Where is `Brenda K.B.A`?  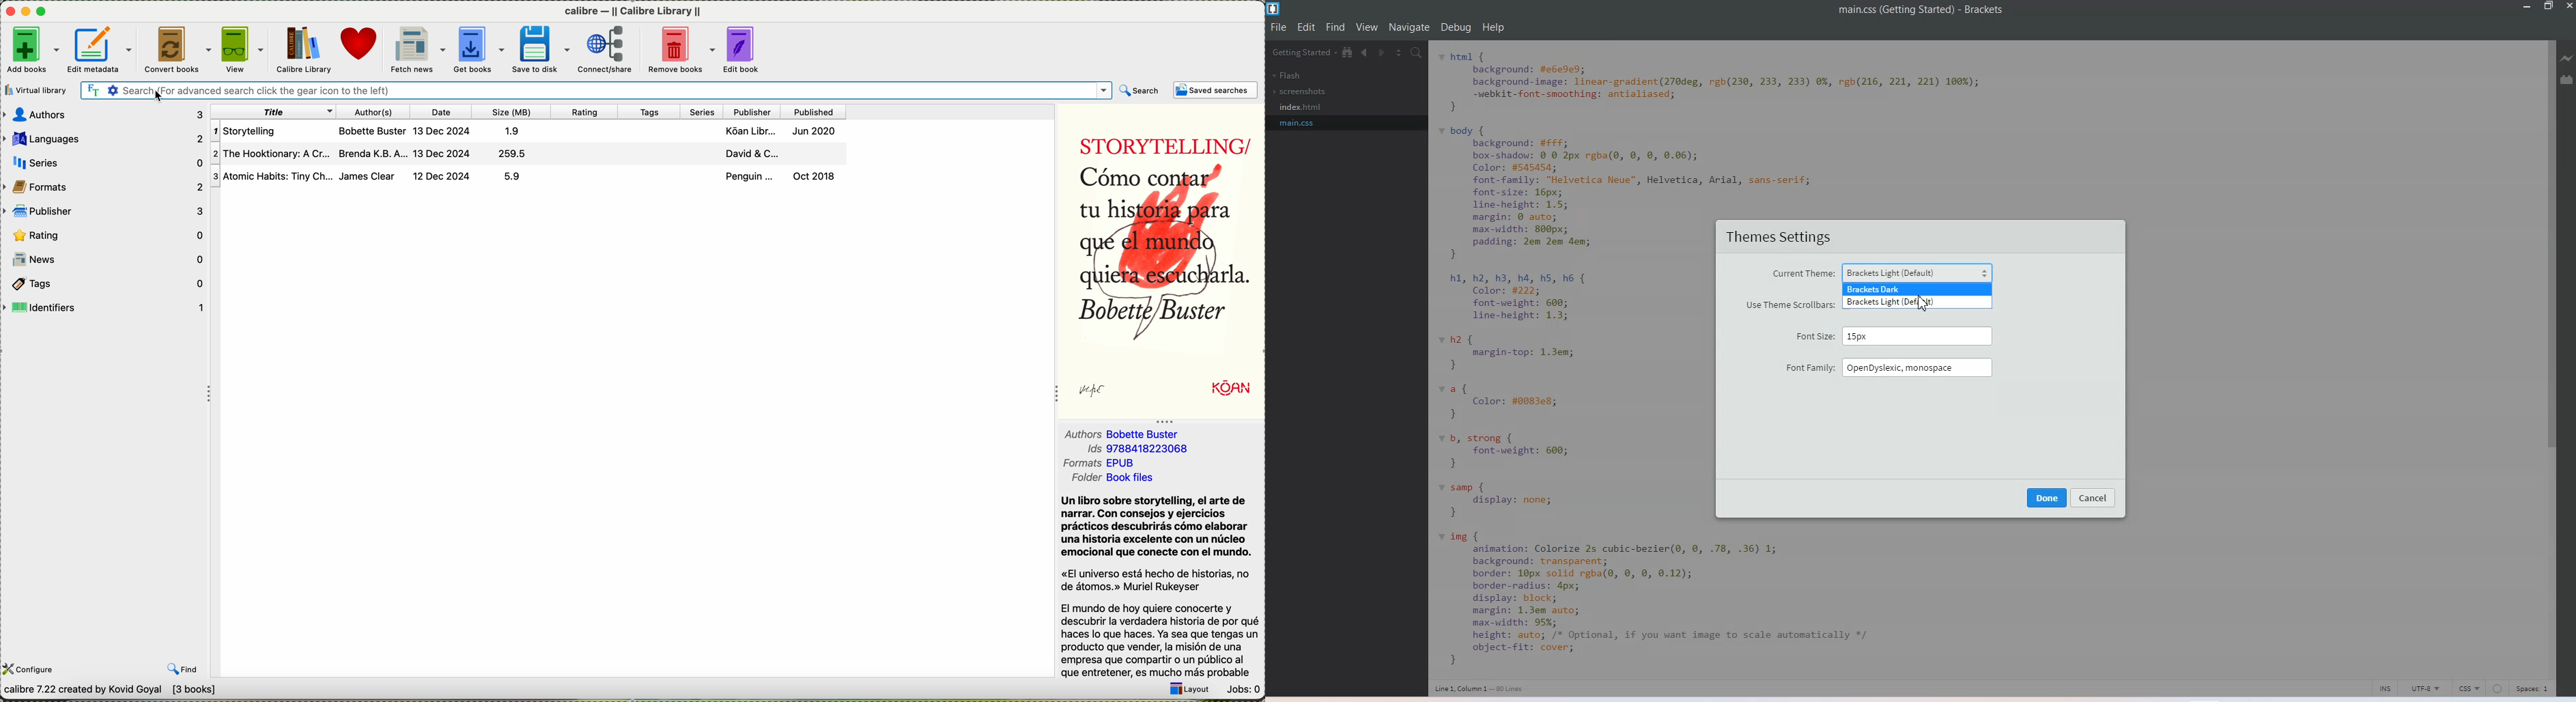 Brenda K.B.A is located at coordinates (374, 154).